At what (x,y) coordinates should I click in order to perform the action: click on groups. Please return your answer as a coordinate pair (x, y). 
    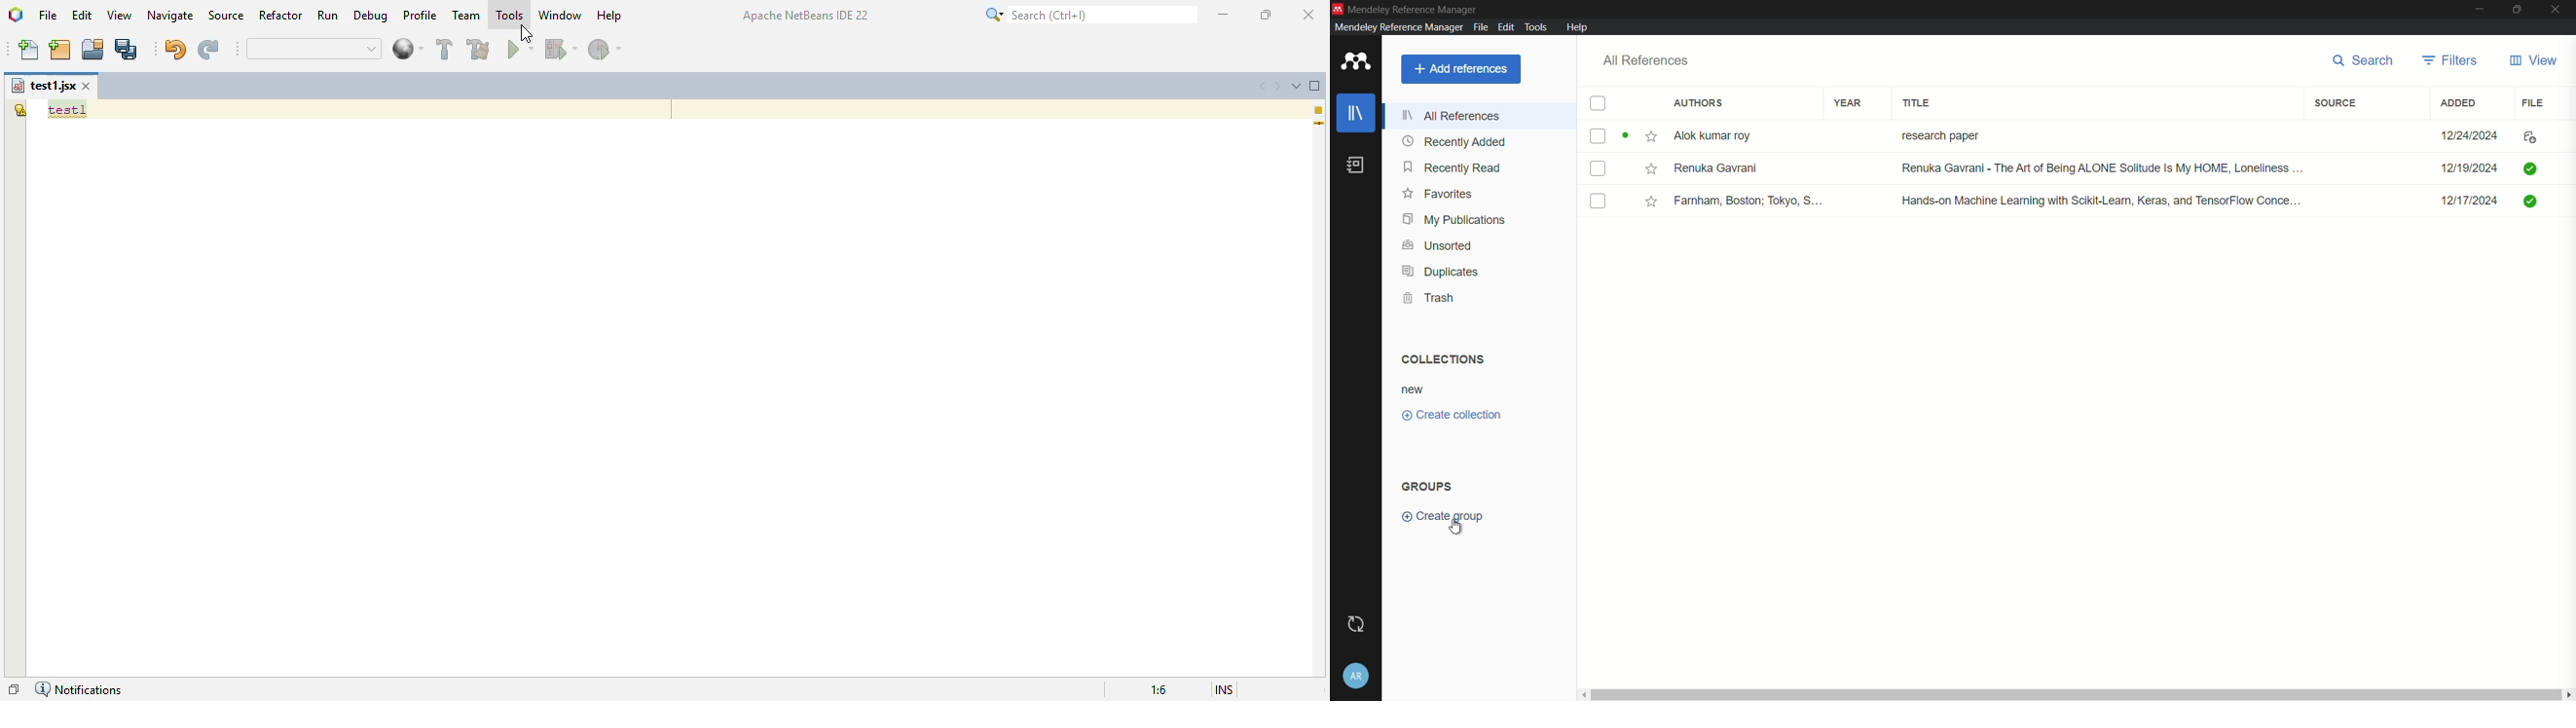
    Looking at the image, I should click on (1428, 487).